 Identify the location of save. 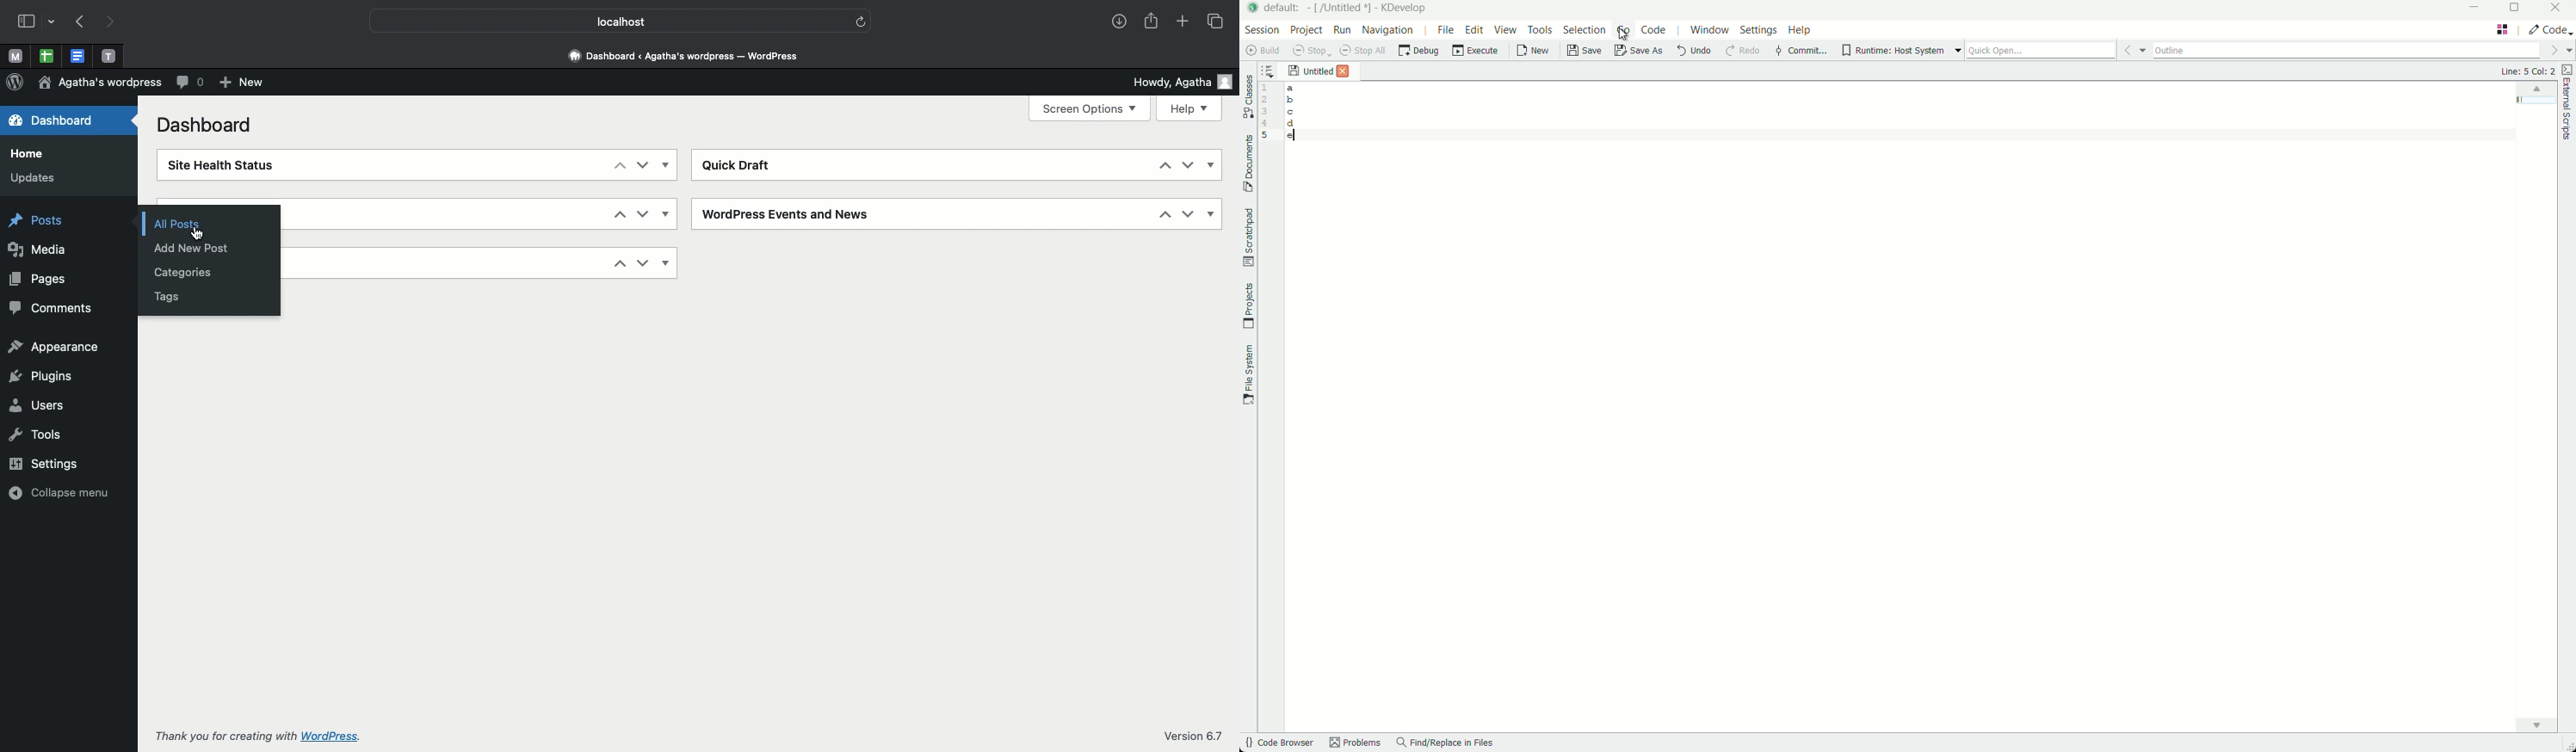
(1311, 52).